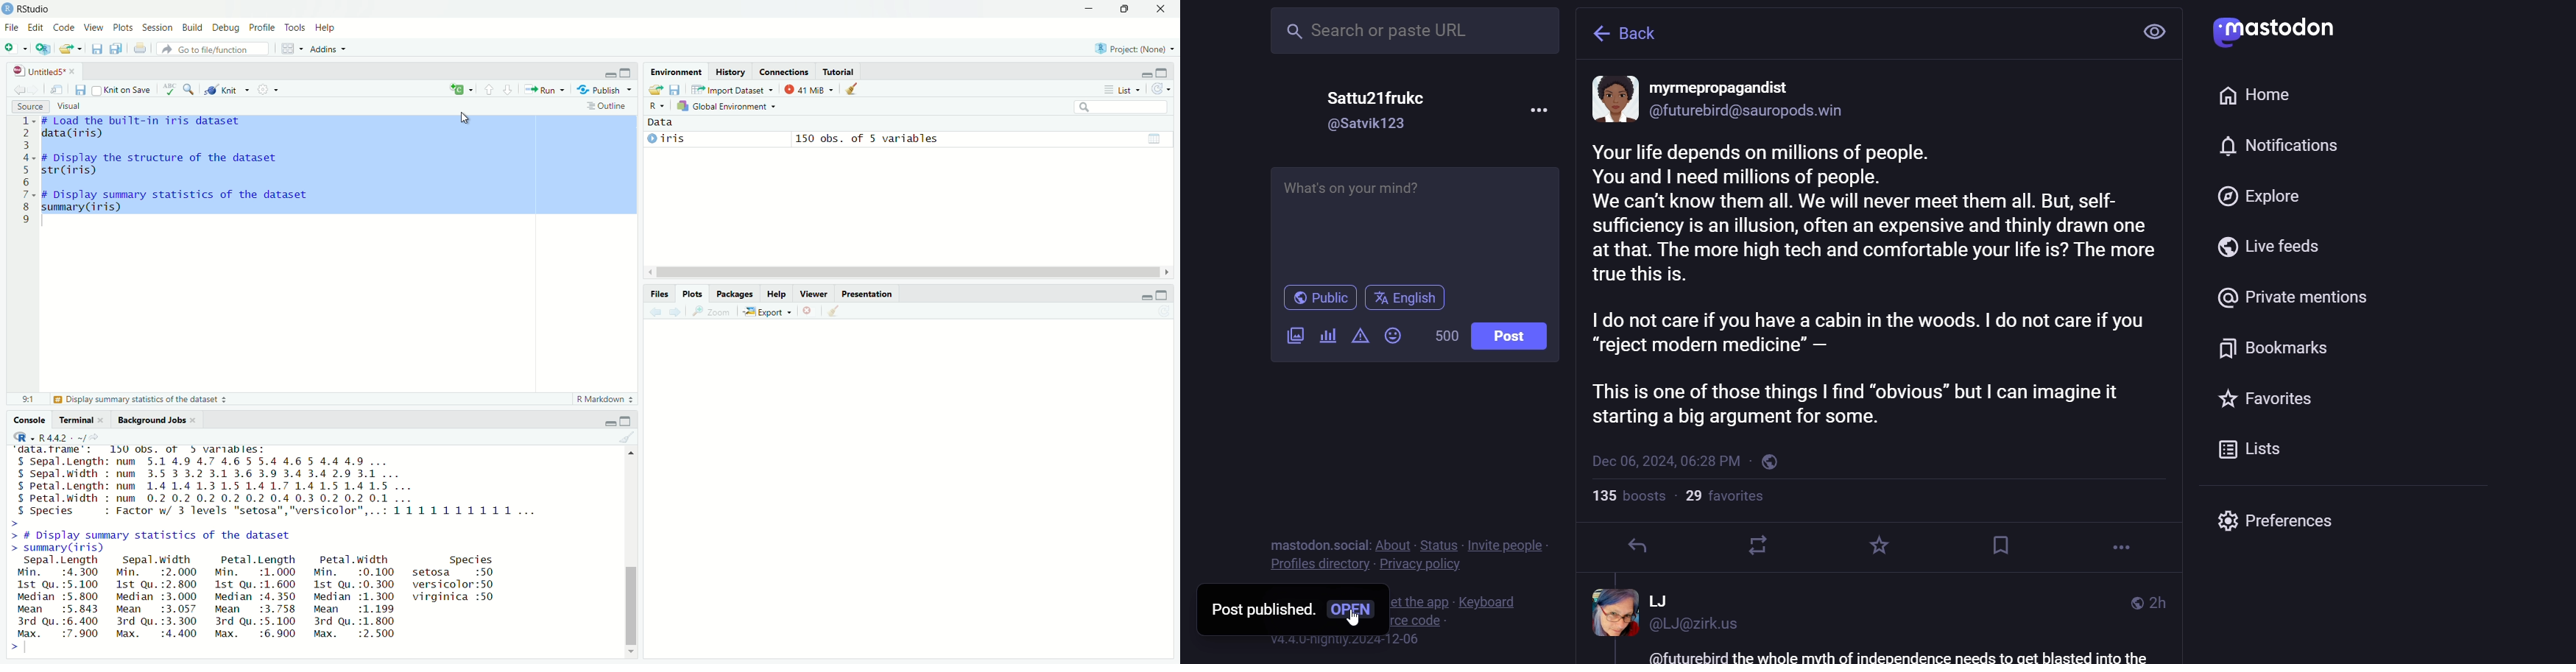 The width and height of the screenshot is (2576, 672). What do you see at coordinates (2136, 603) in the screenshot?
I see `public` at bounding box center [2136, 603].